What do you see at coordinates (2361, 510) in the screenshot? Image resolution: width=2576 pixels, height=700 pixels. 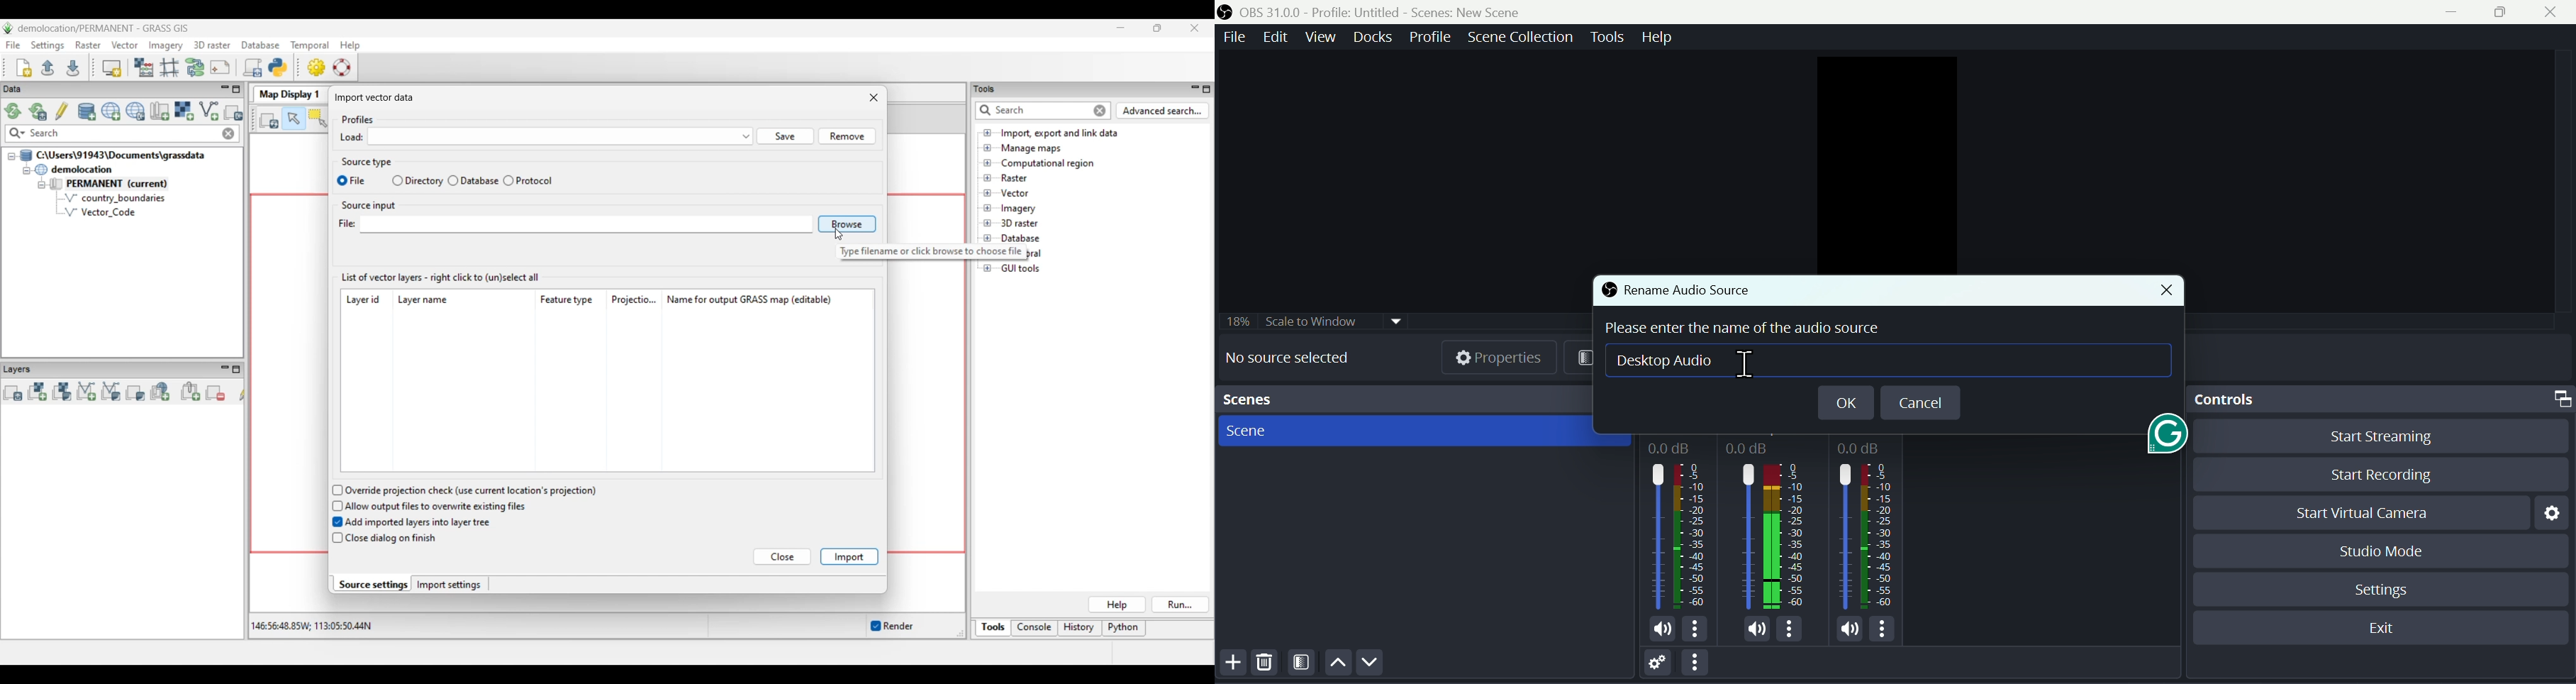 I see `Start virtual camera` at bounding box center [2361, 510].